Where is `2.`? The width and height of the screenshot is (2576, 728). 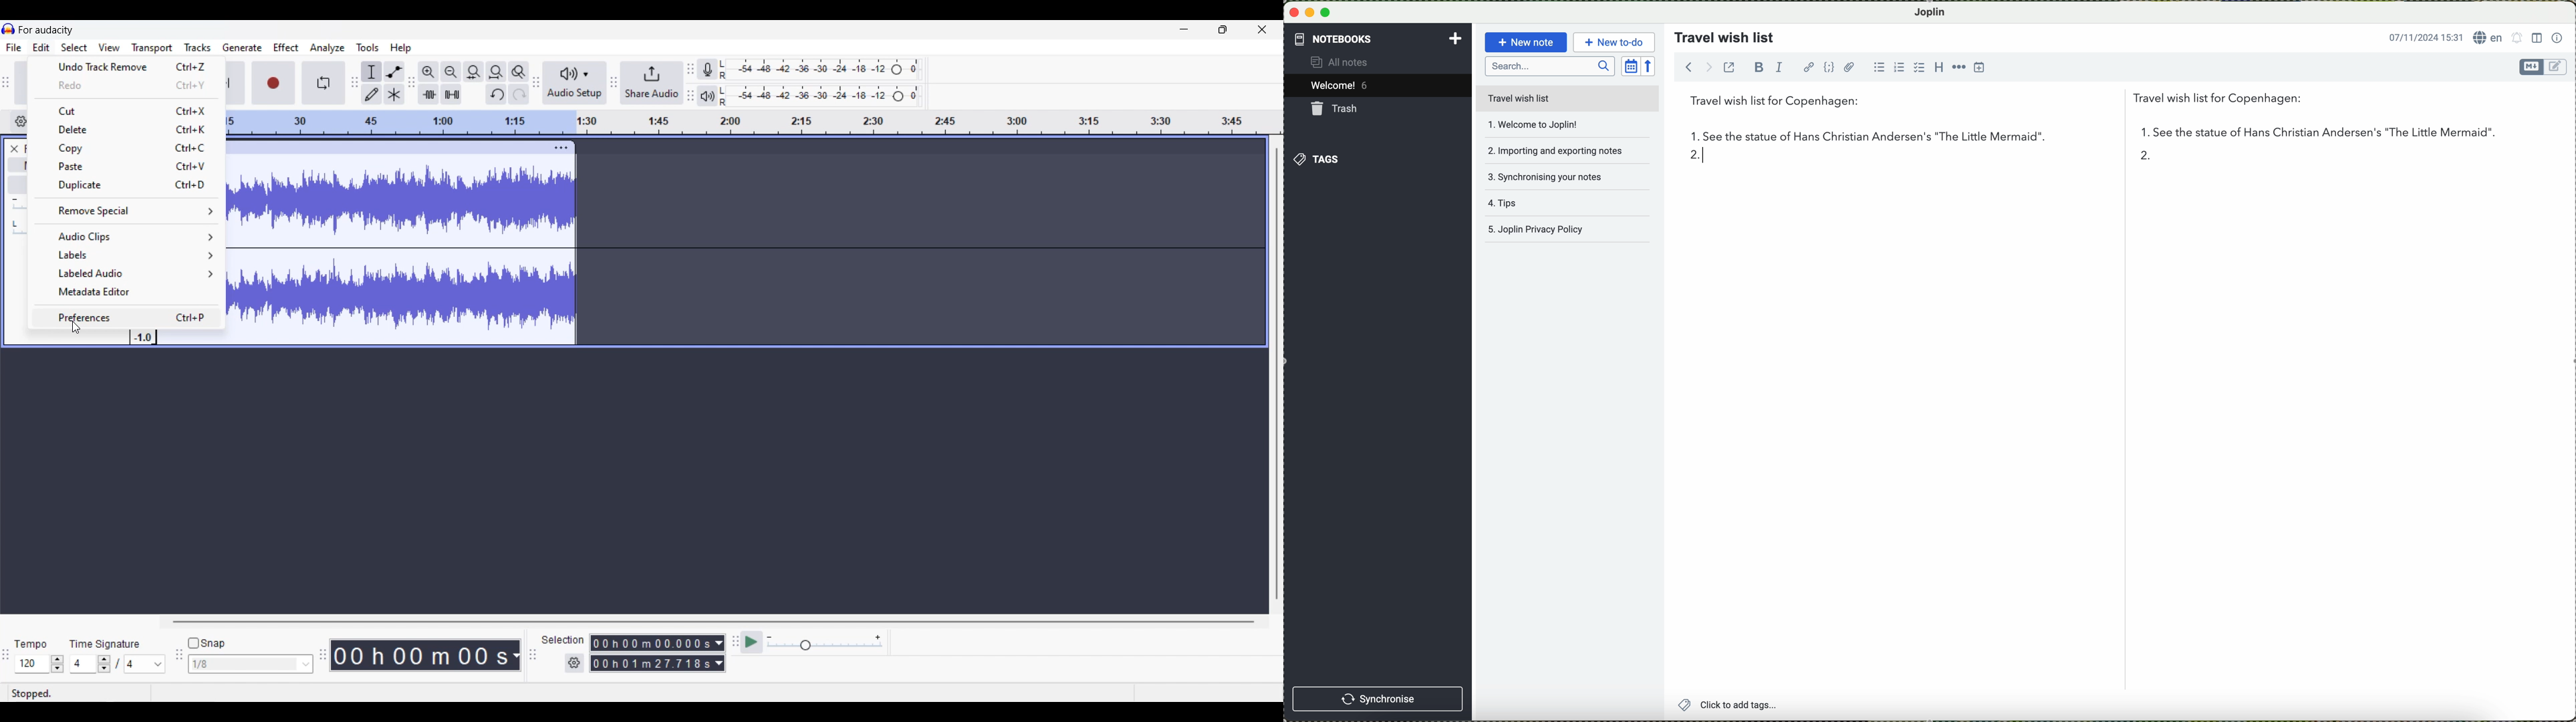
2. is located at coordinates (1690, 159).